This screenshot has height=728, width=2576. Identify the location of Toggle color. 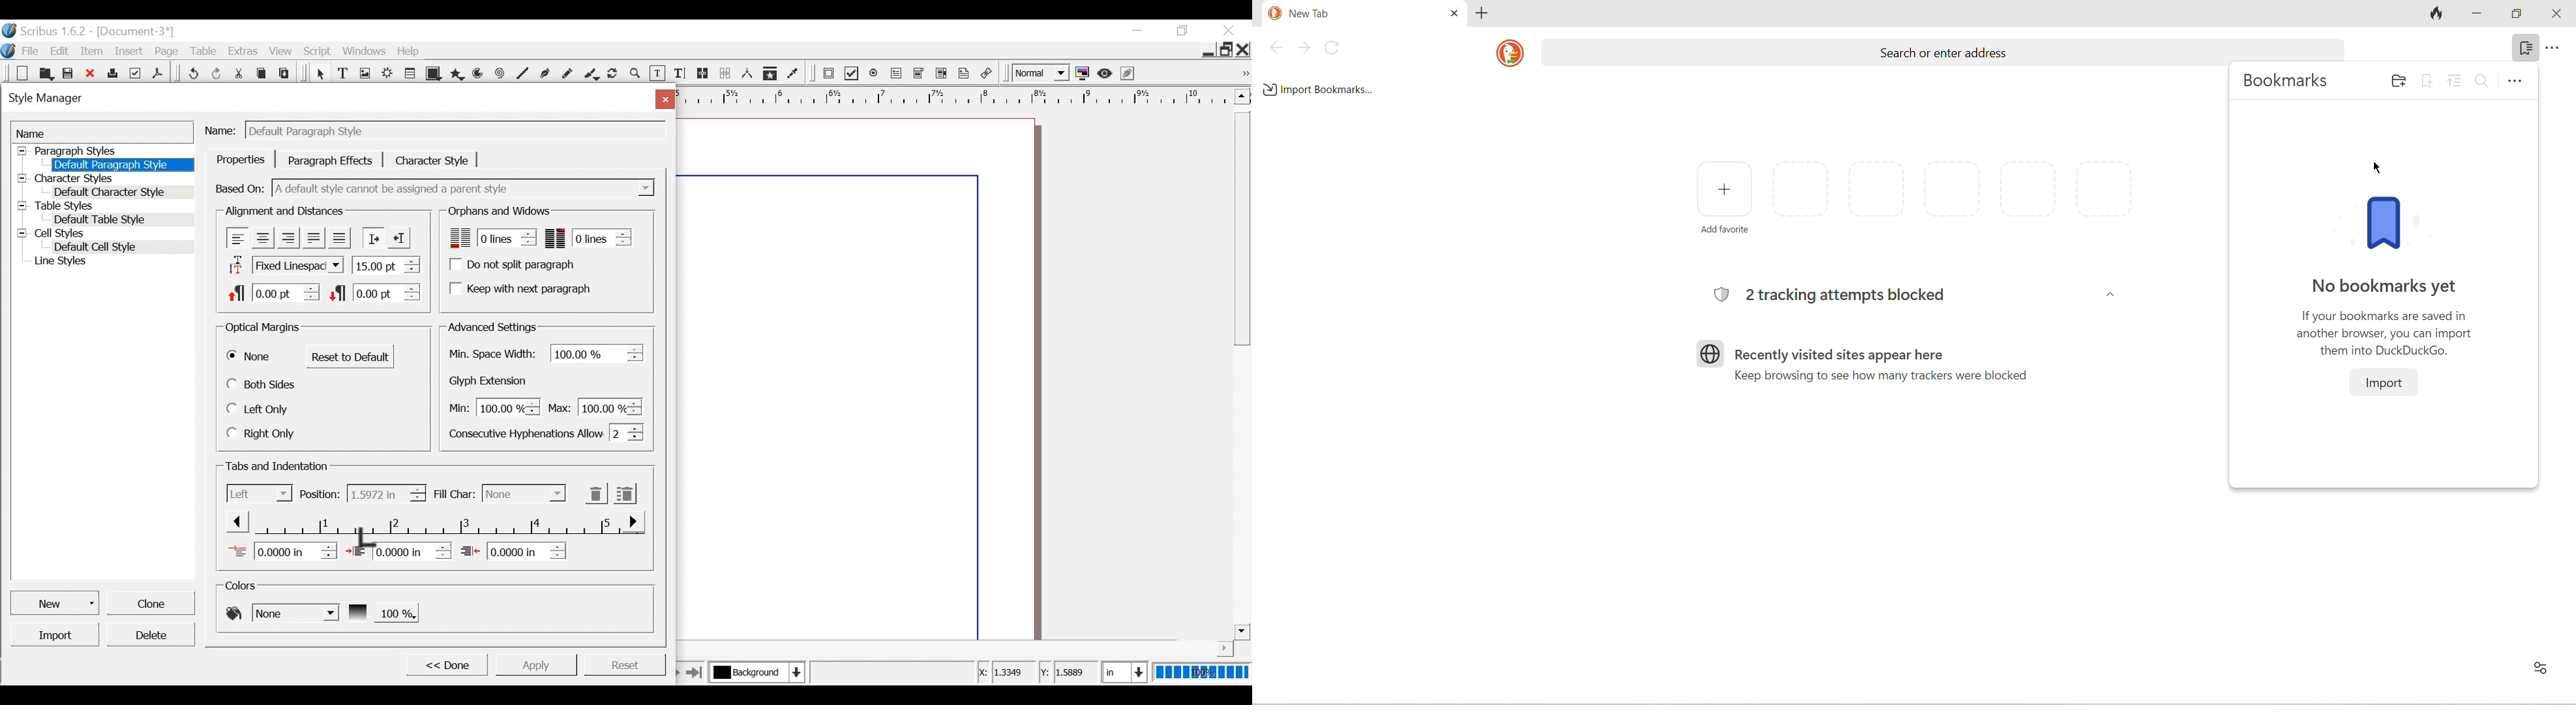
(1084, 74).